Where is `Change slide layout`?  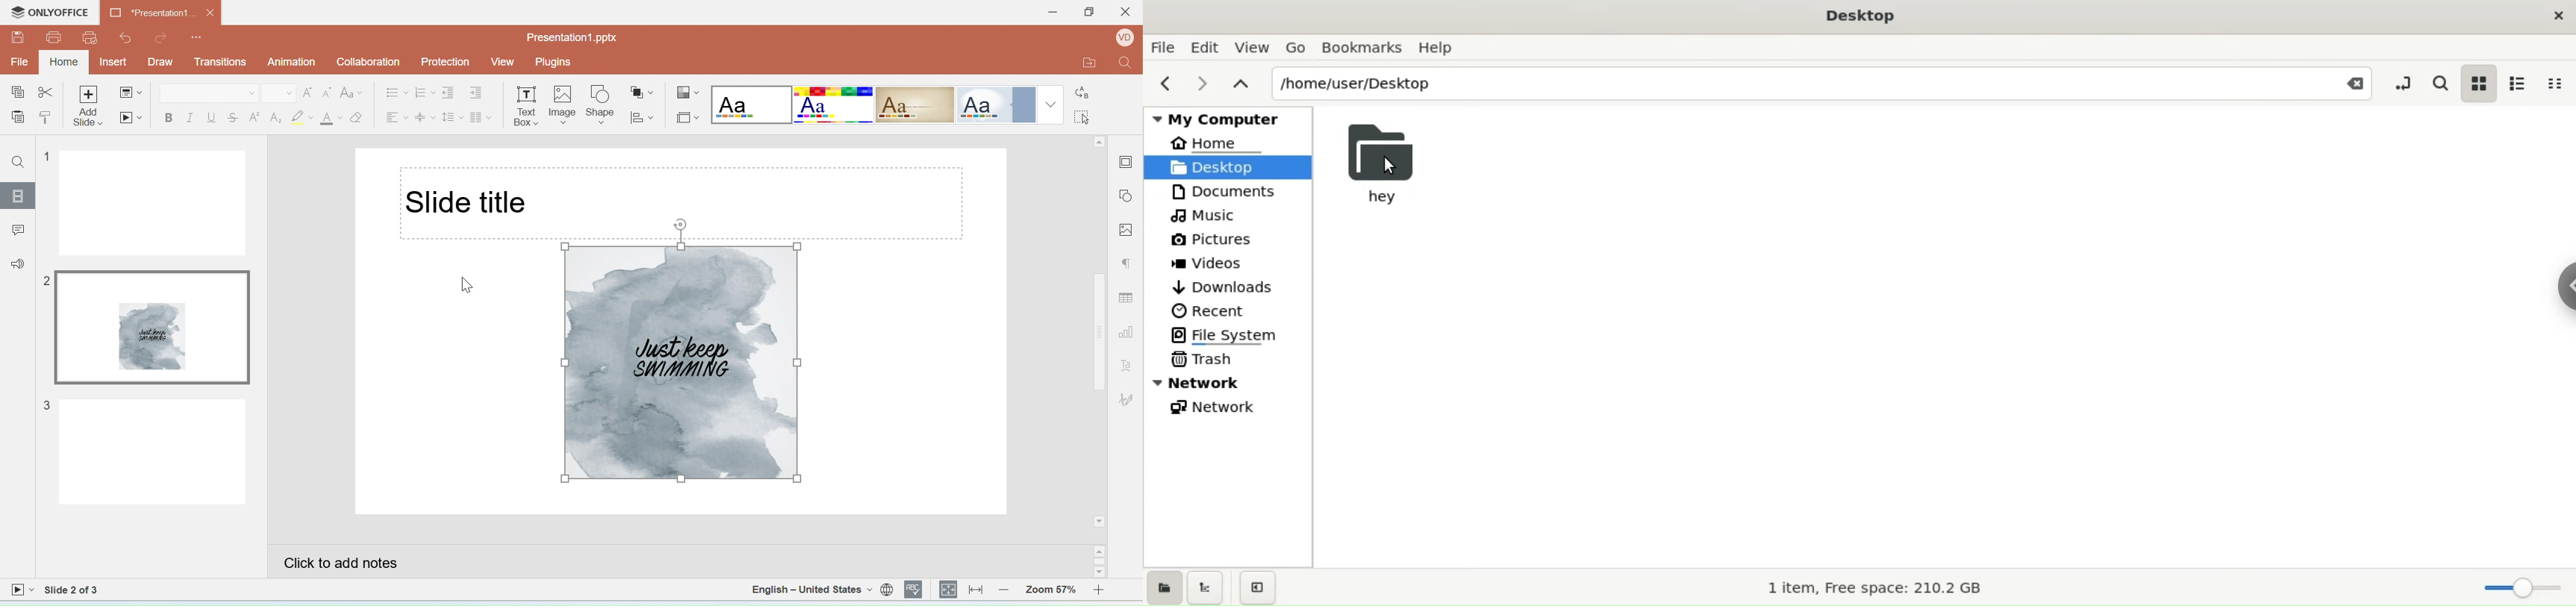
Change slide layout is located at coordinates (130, 94).